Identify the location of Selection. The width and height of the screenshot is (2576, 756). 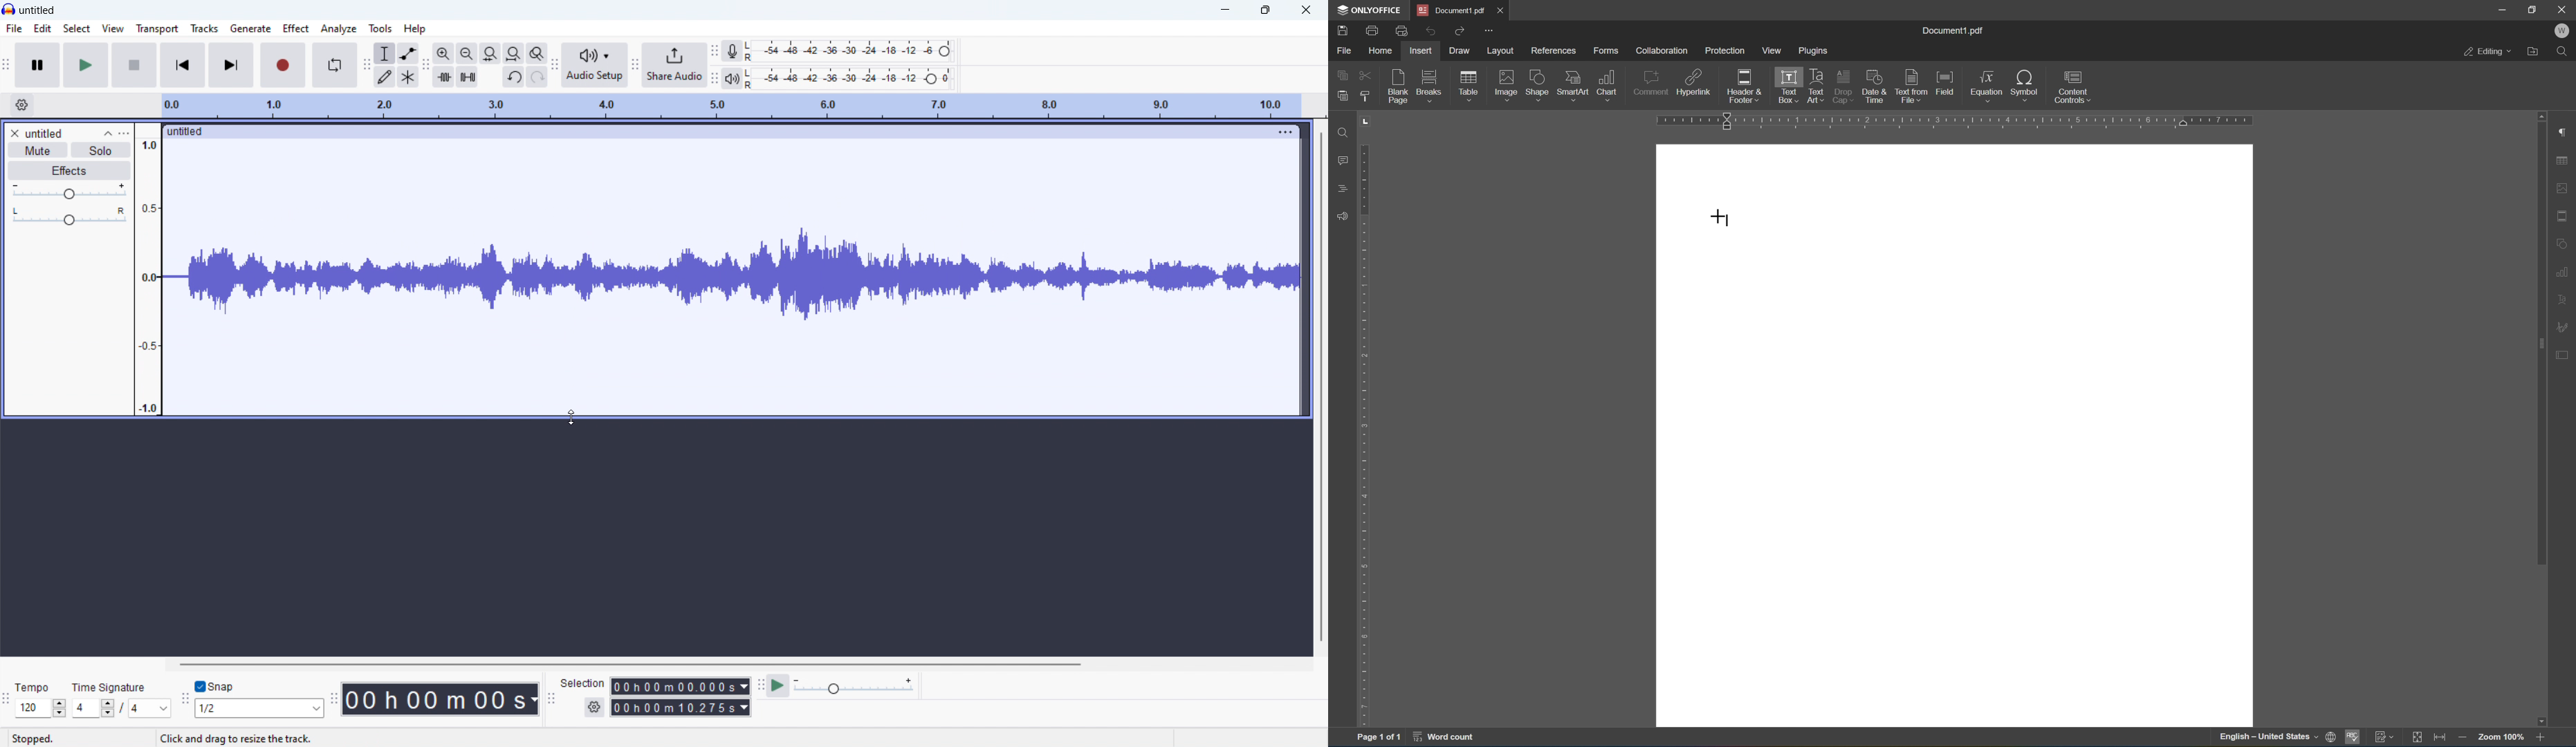
(584, 683).